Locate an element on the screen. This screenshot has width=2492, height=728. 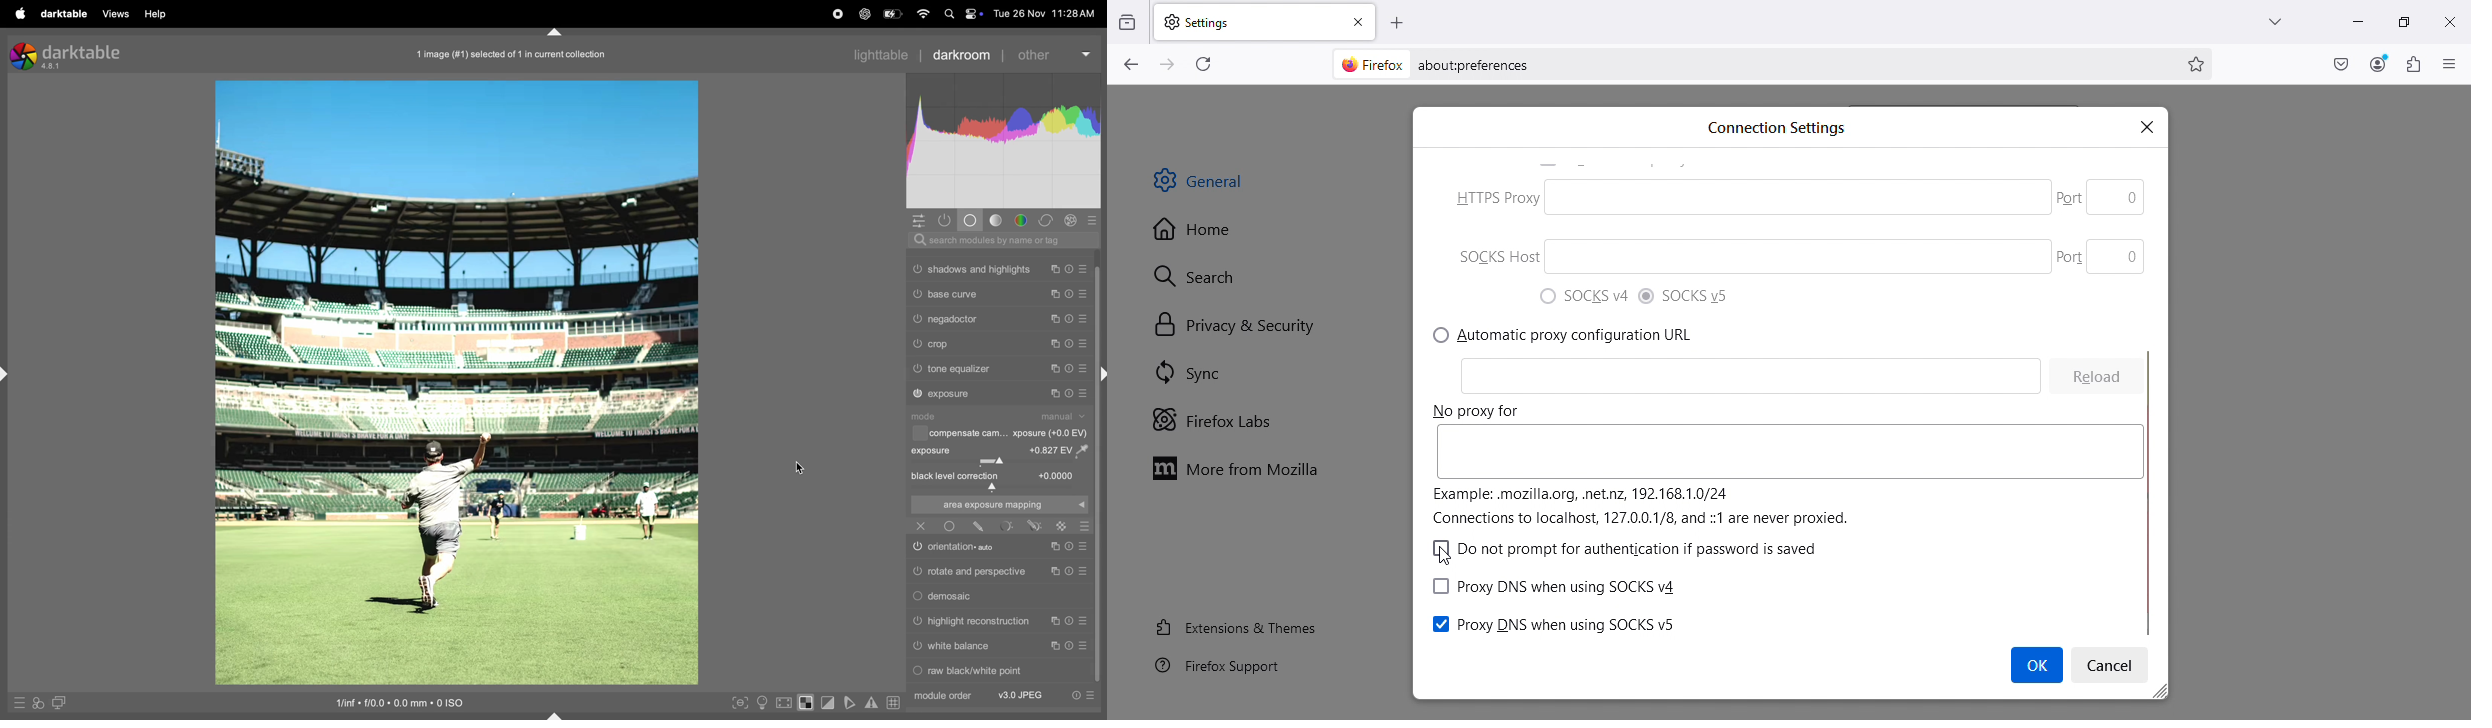
Network settings is located at coordinates (1562, 586).